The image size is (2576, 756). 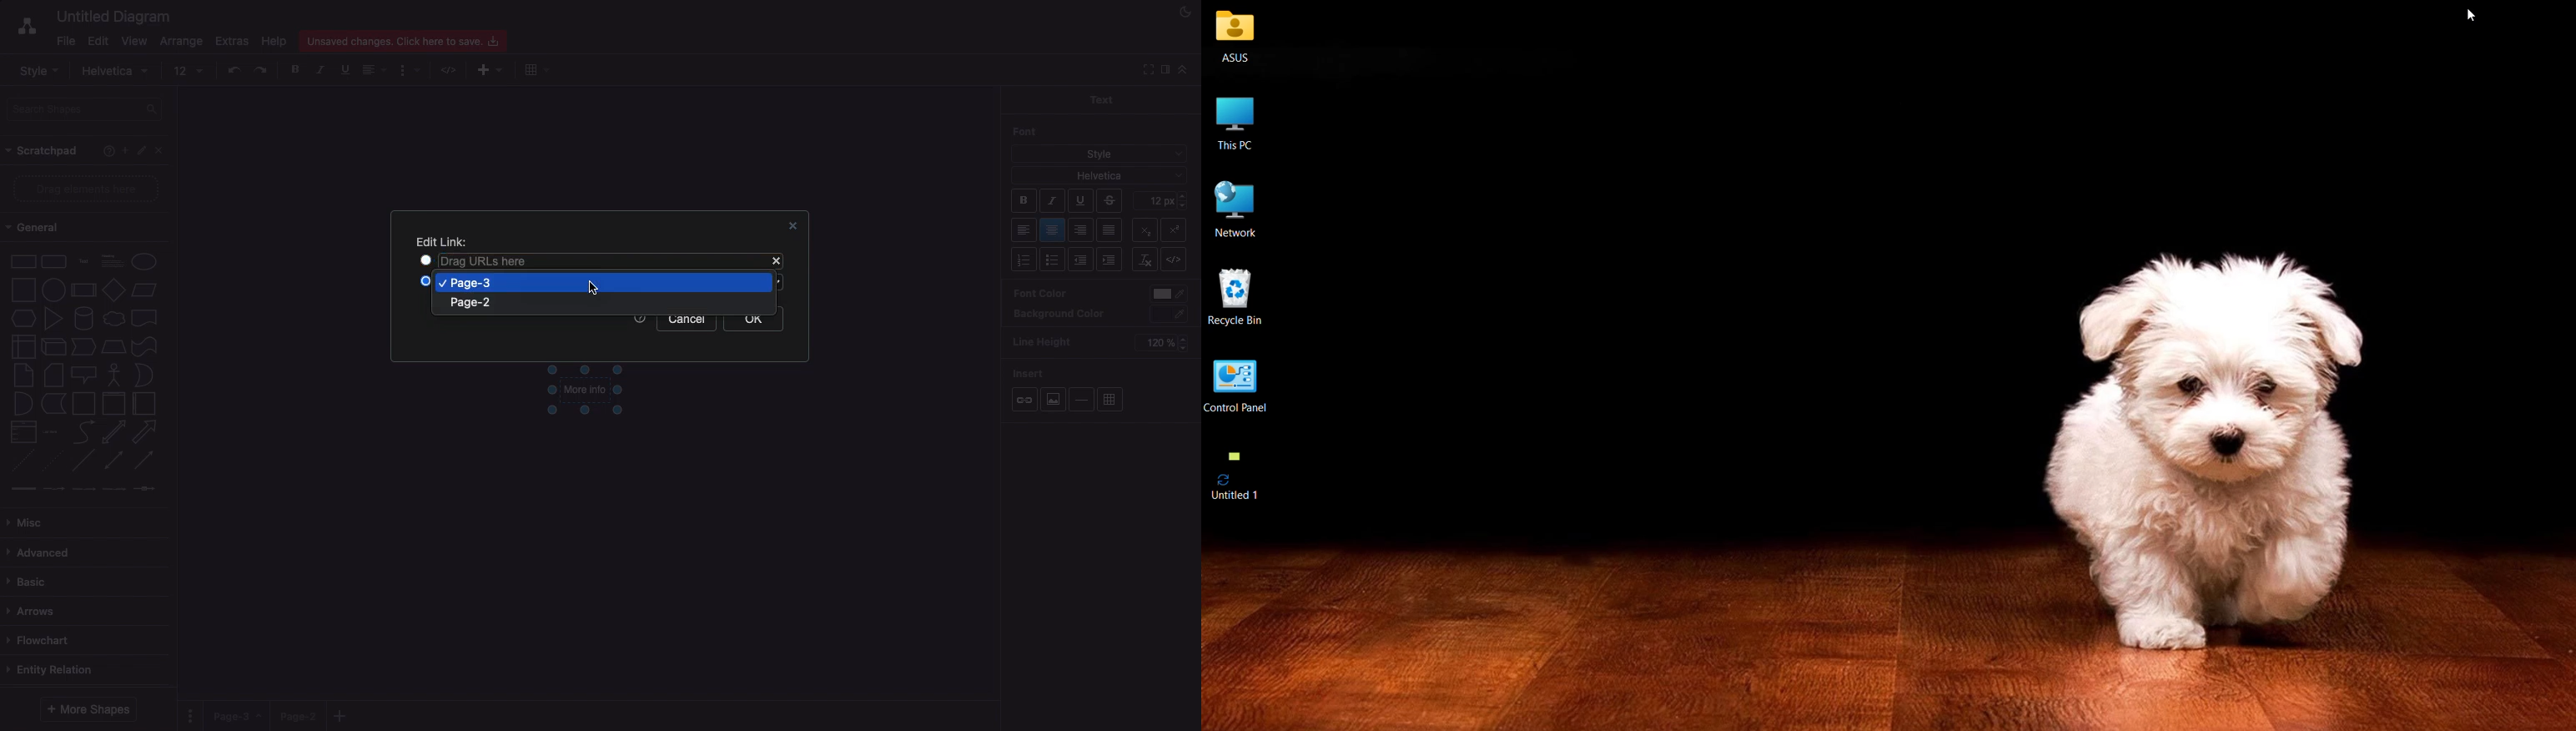 I want to click on Help, so click(x=105, y=153).